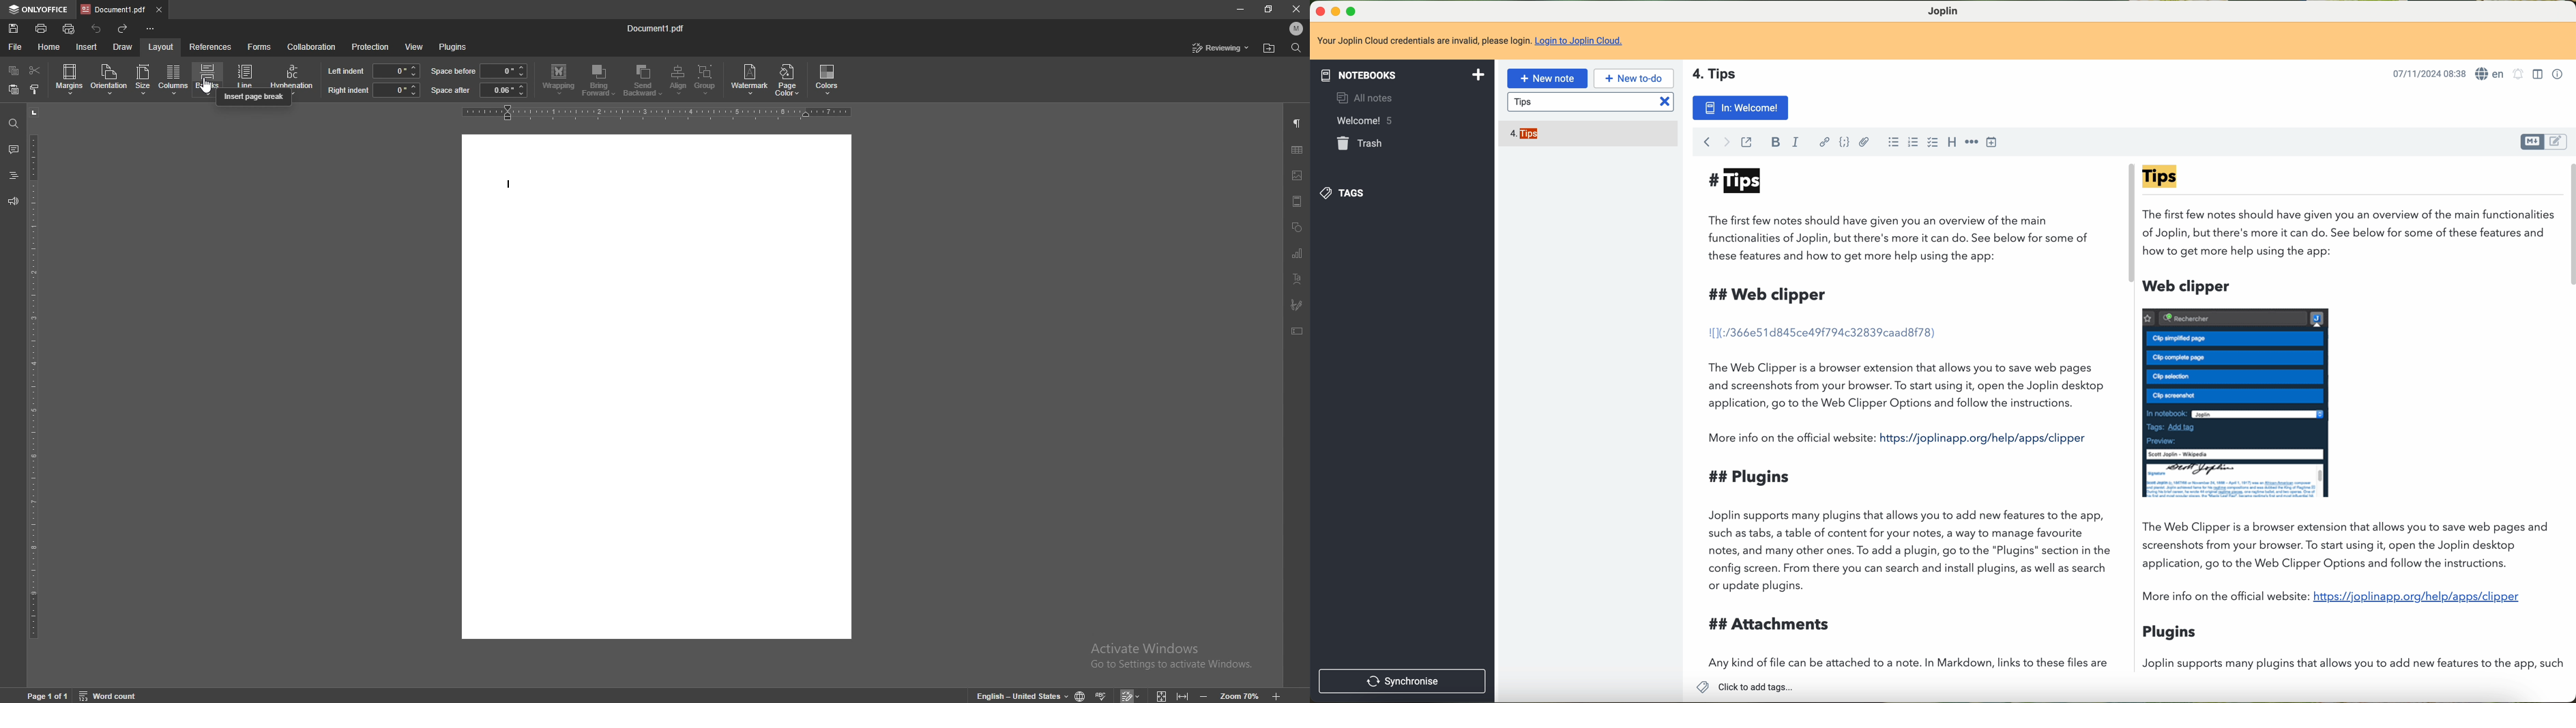  What do you see at coordinates (31, 373) in the screenshot?
I see `vertical scale` at bounding box center [31, 373].